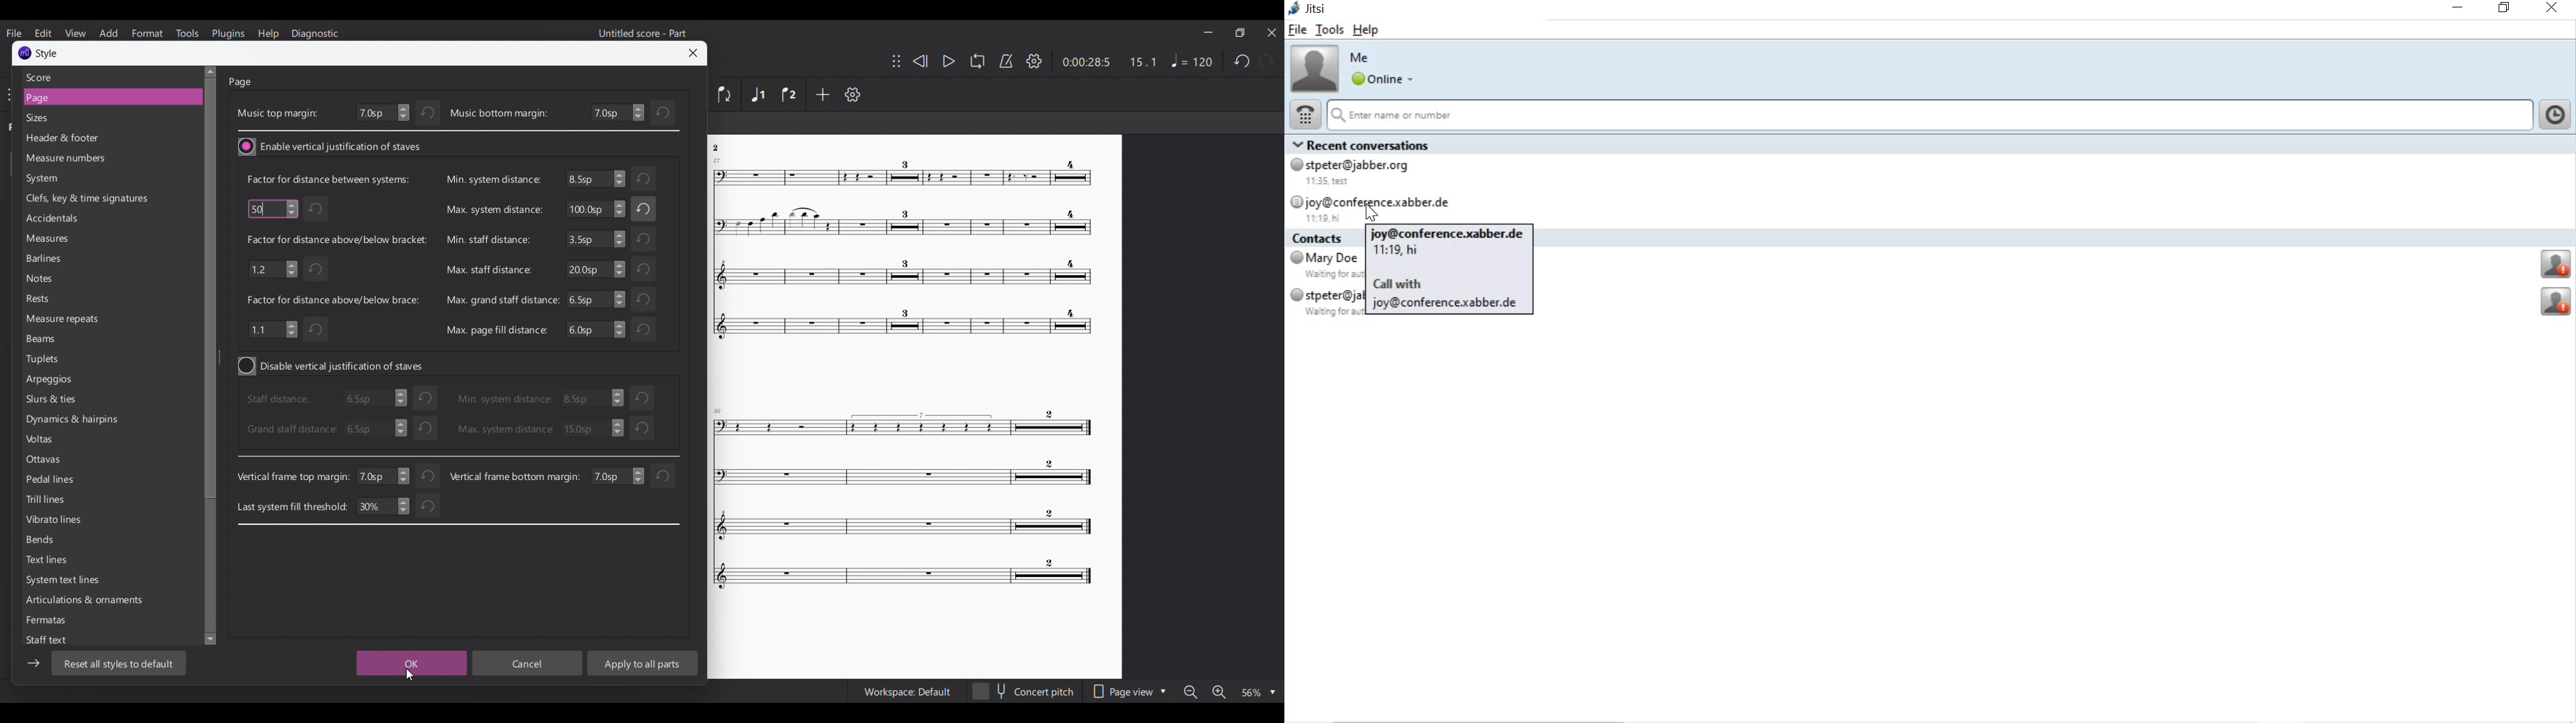 Image resolution: width=2576 pixels, height=728 pixels. Describe the element at coordinates (330, 147) in the screenshot. I see `Toggle for vertical justification` at that location.